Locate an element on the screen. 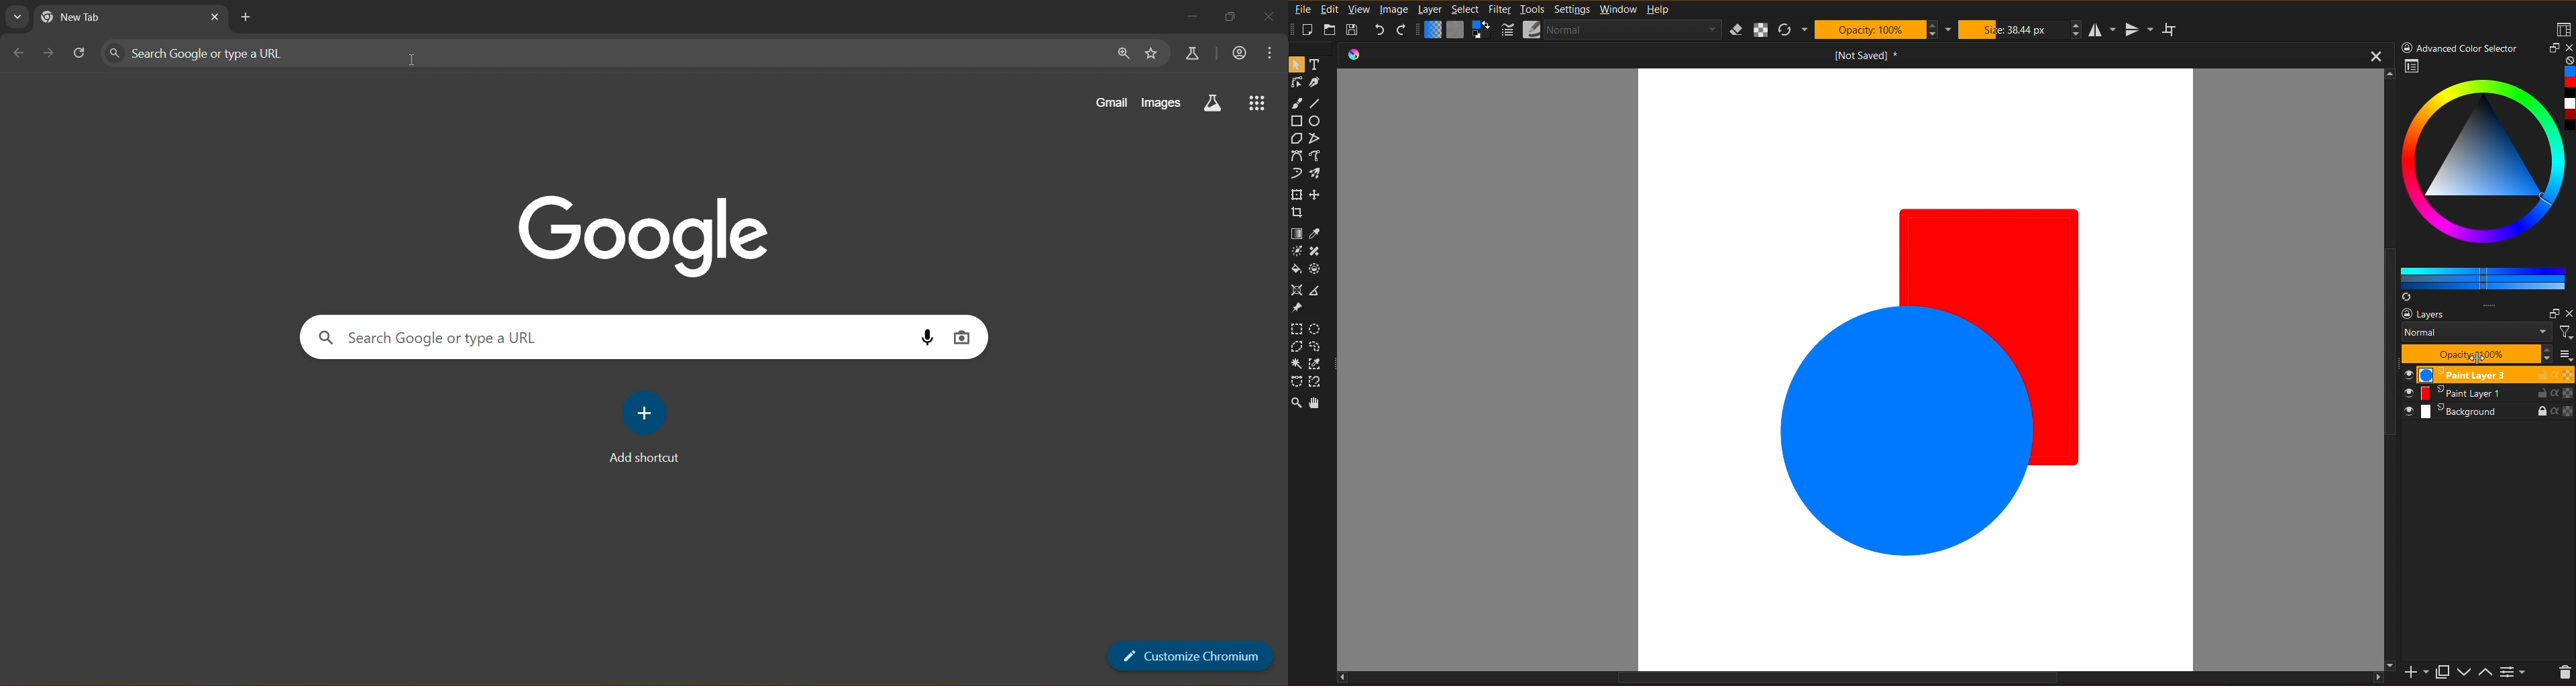  syns is located at coordinates (2408, 298).